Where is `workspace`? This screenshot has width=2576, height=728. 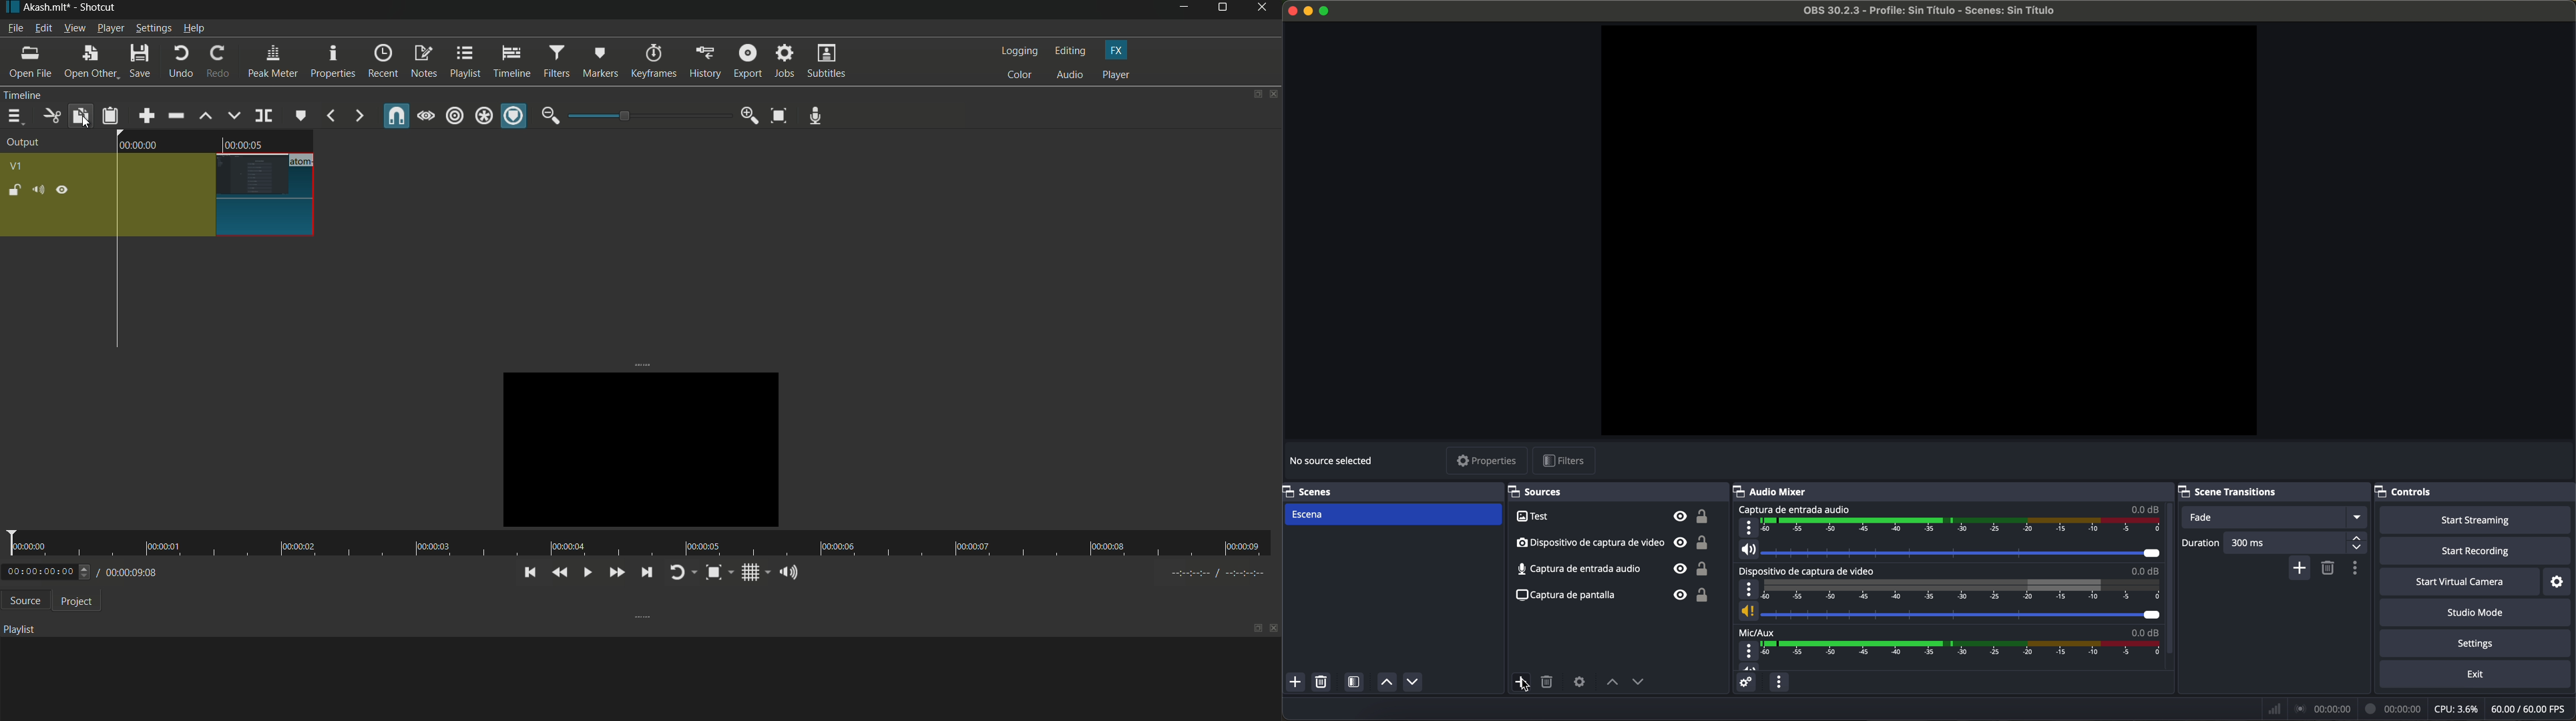
workspace is located at coordinates (1930, 233).